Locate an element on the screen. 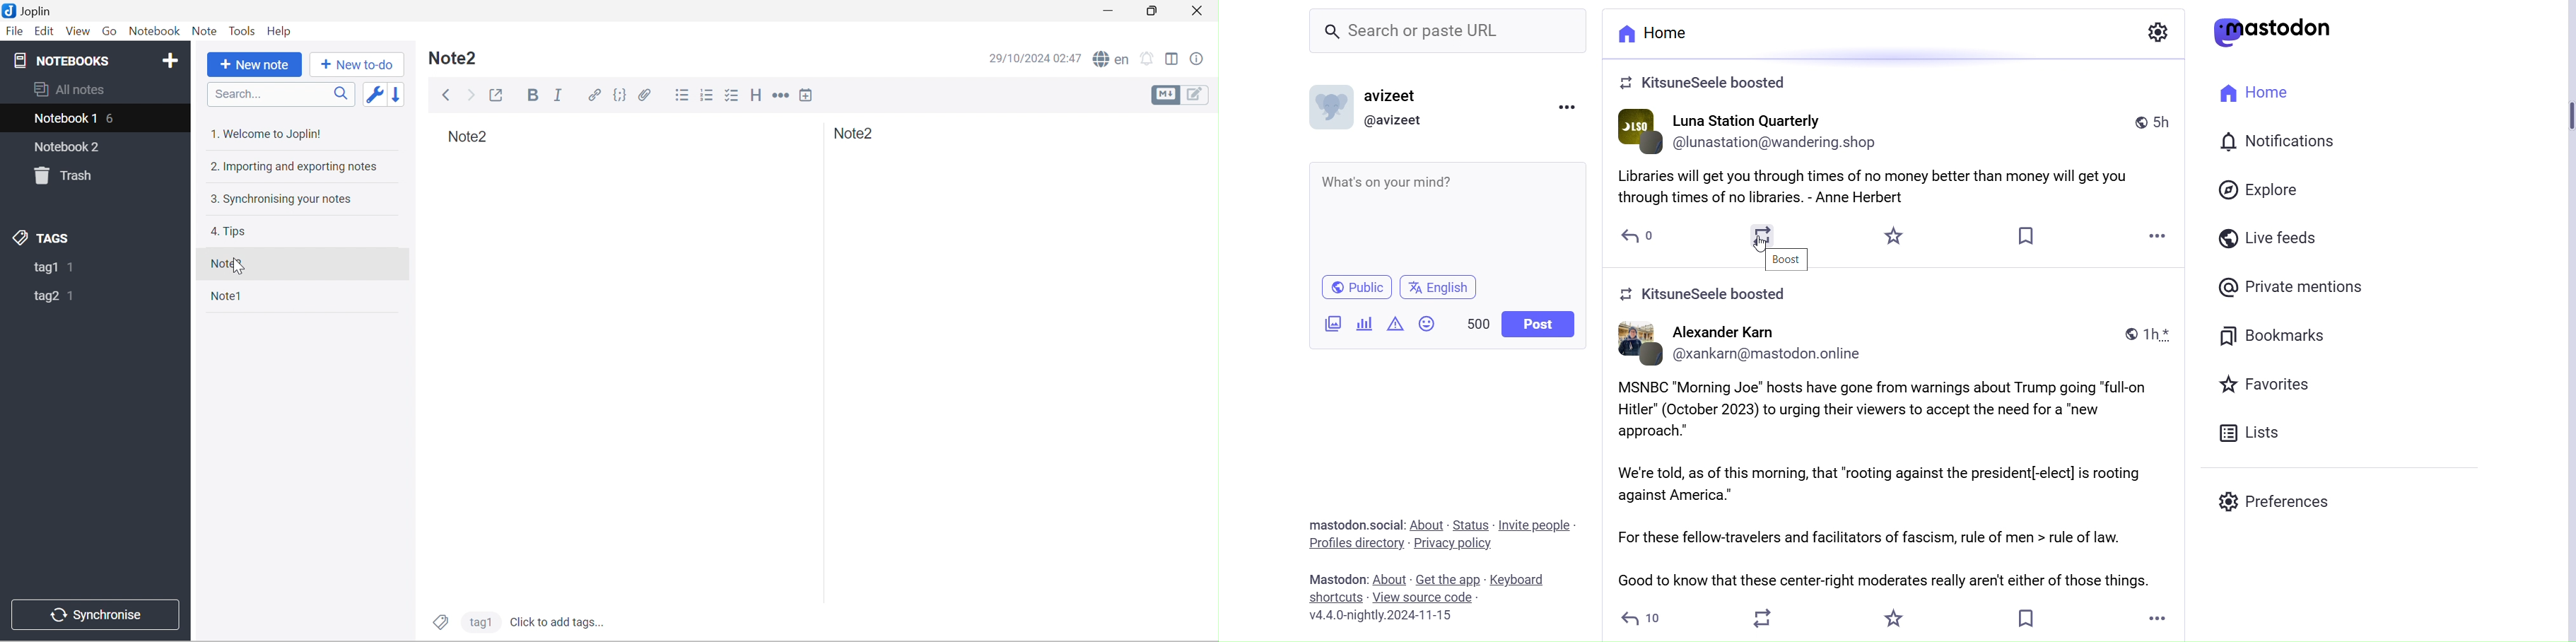 The width and height of the screenshot is (2576, 644). Click to add tags... is located at coordinates (556, 623).